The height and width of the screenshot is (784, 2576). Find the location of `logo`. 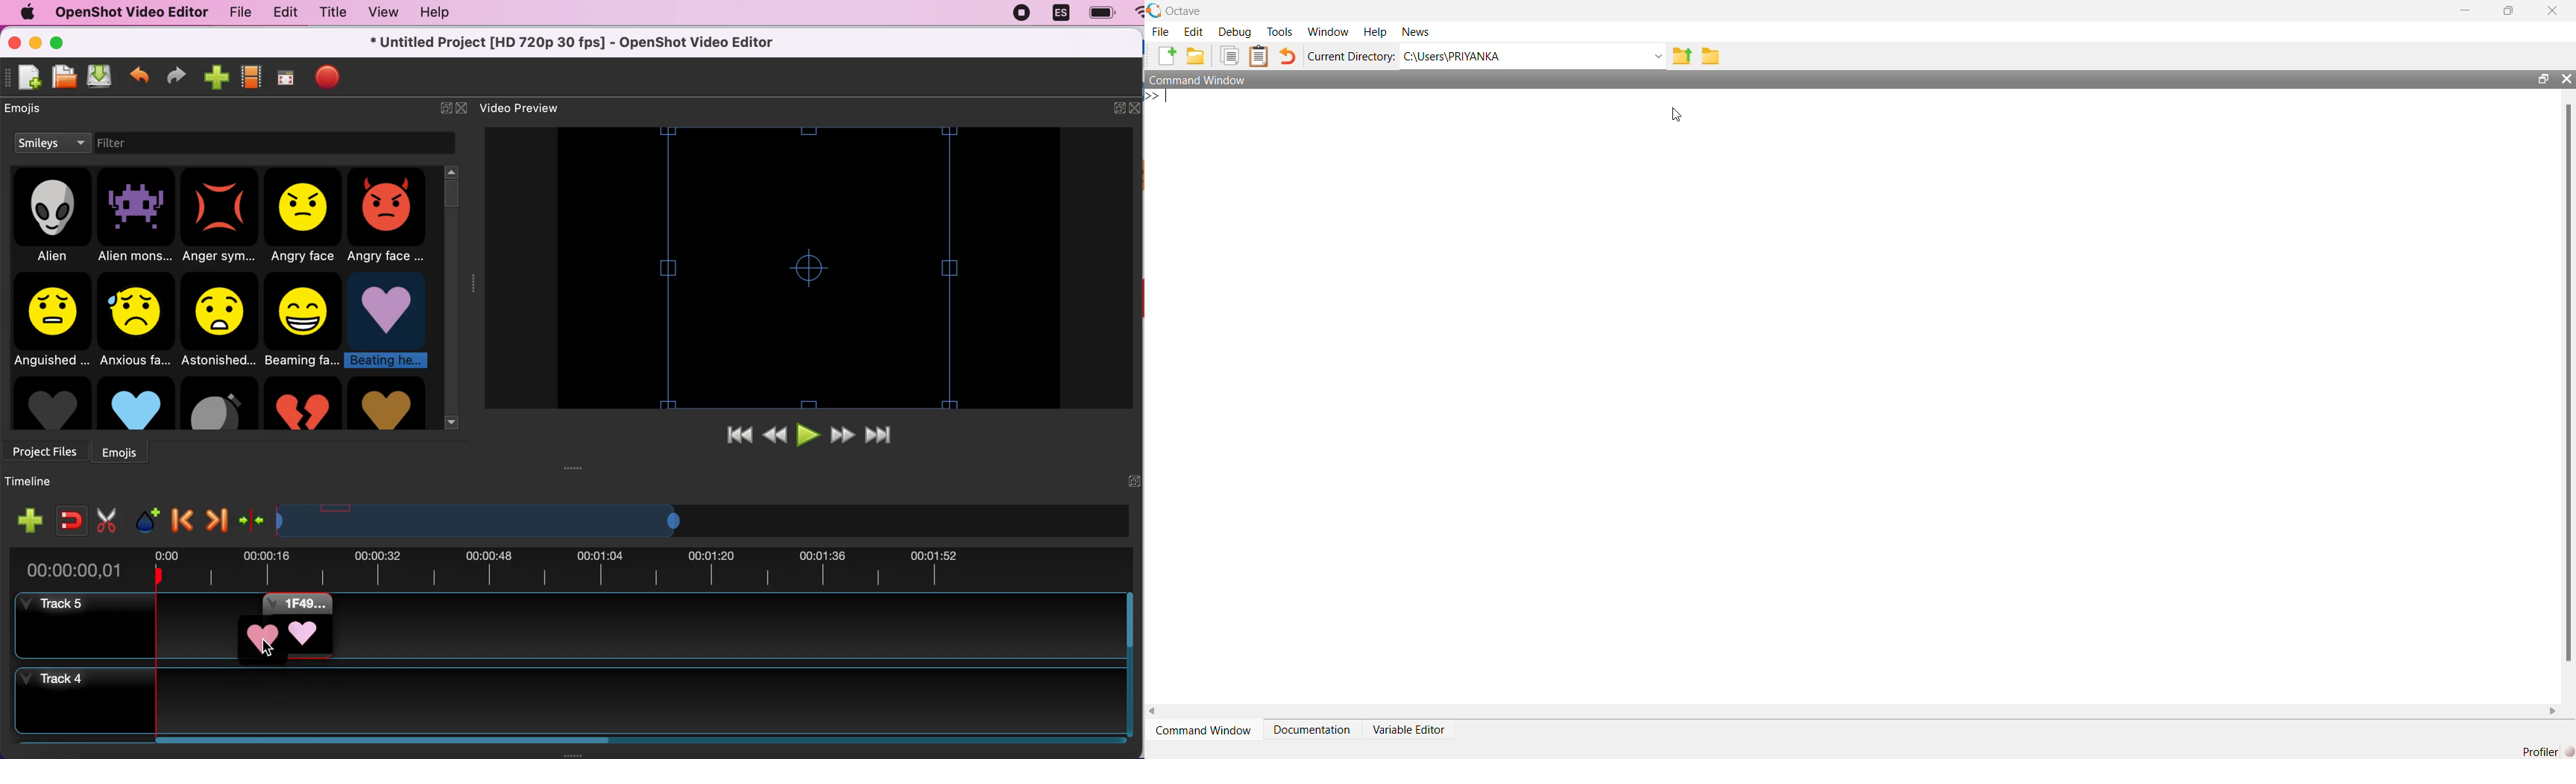

logo is located at coordinates (1153, 10).